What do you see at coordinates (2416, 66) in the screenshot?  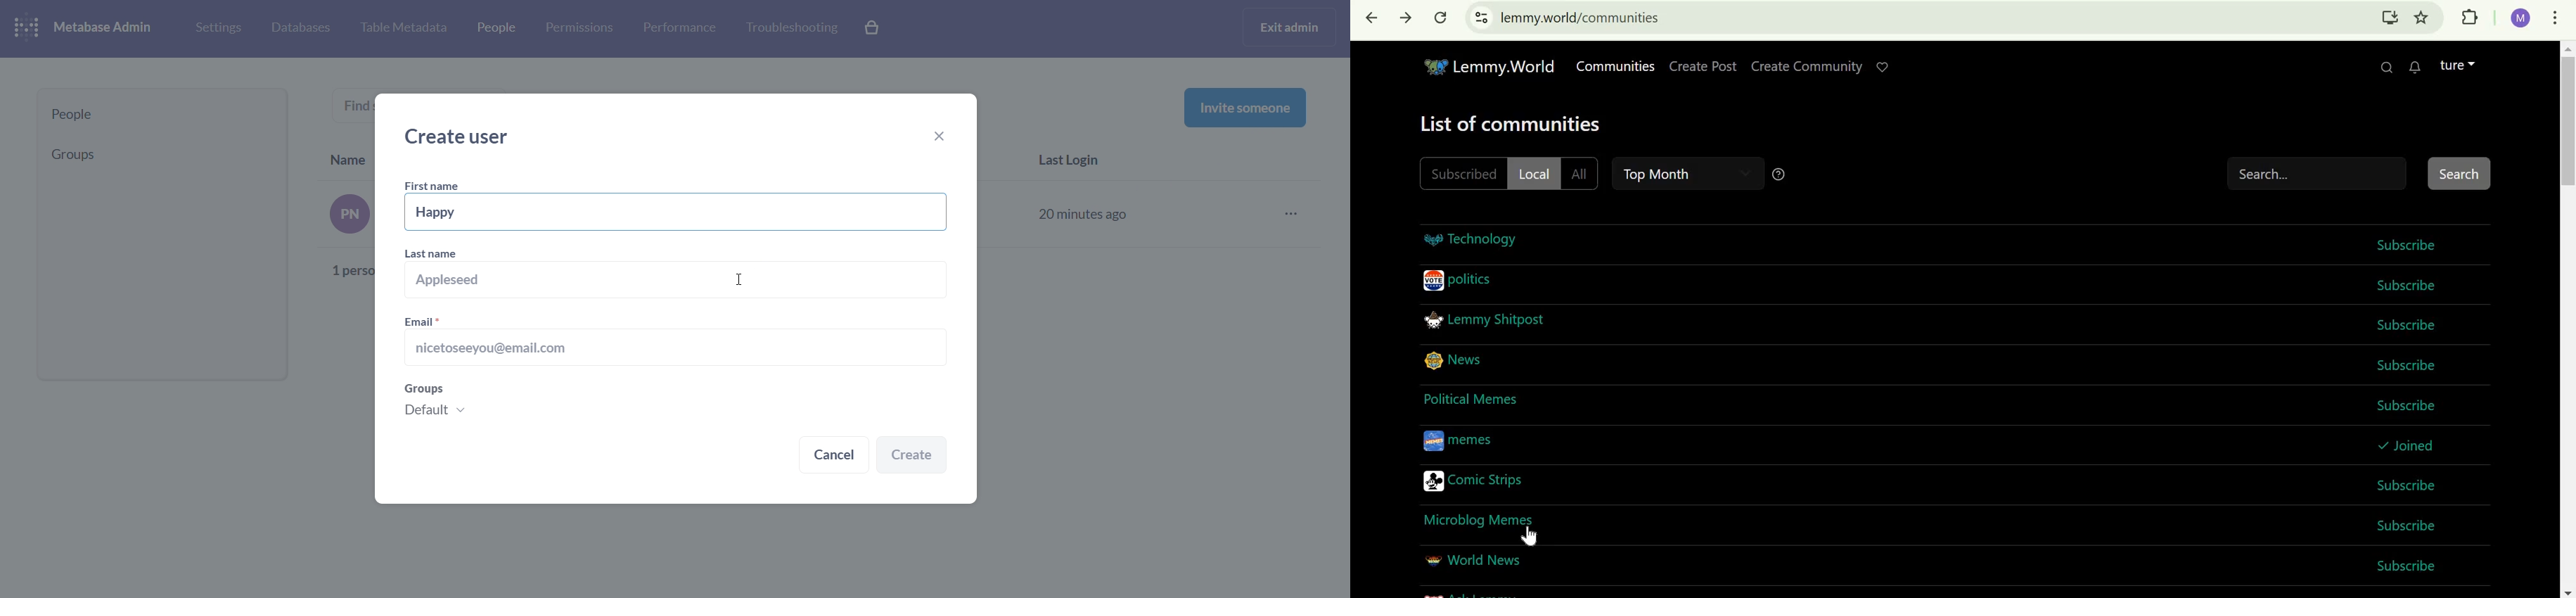 I see `0 unread messages` at bounding box center [2416, 66].